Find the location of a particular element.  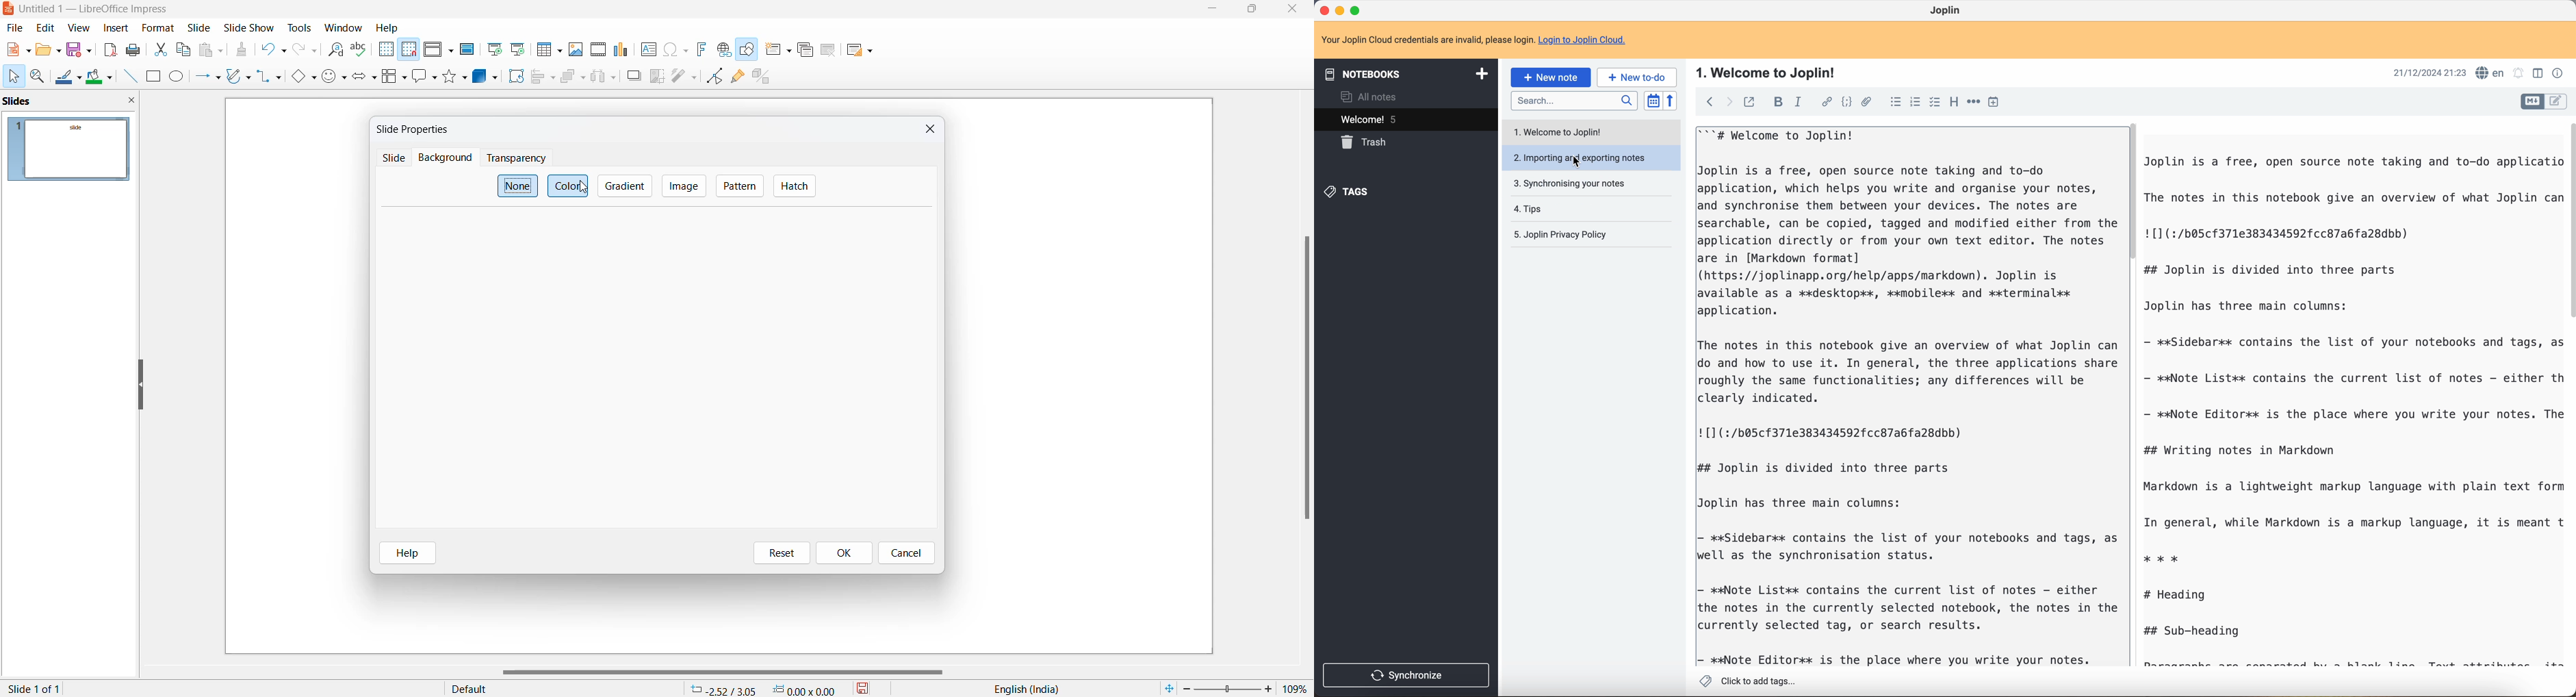

minimize is located at coordinates (1341, 10).